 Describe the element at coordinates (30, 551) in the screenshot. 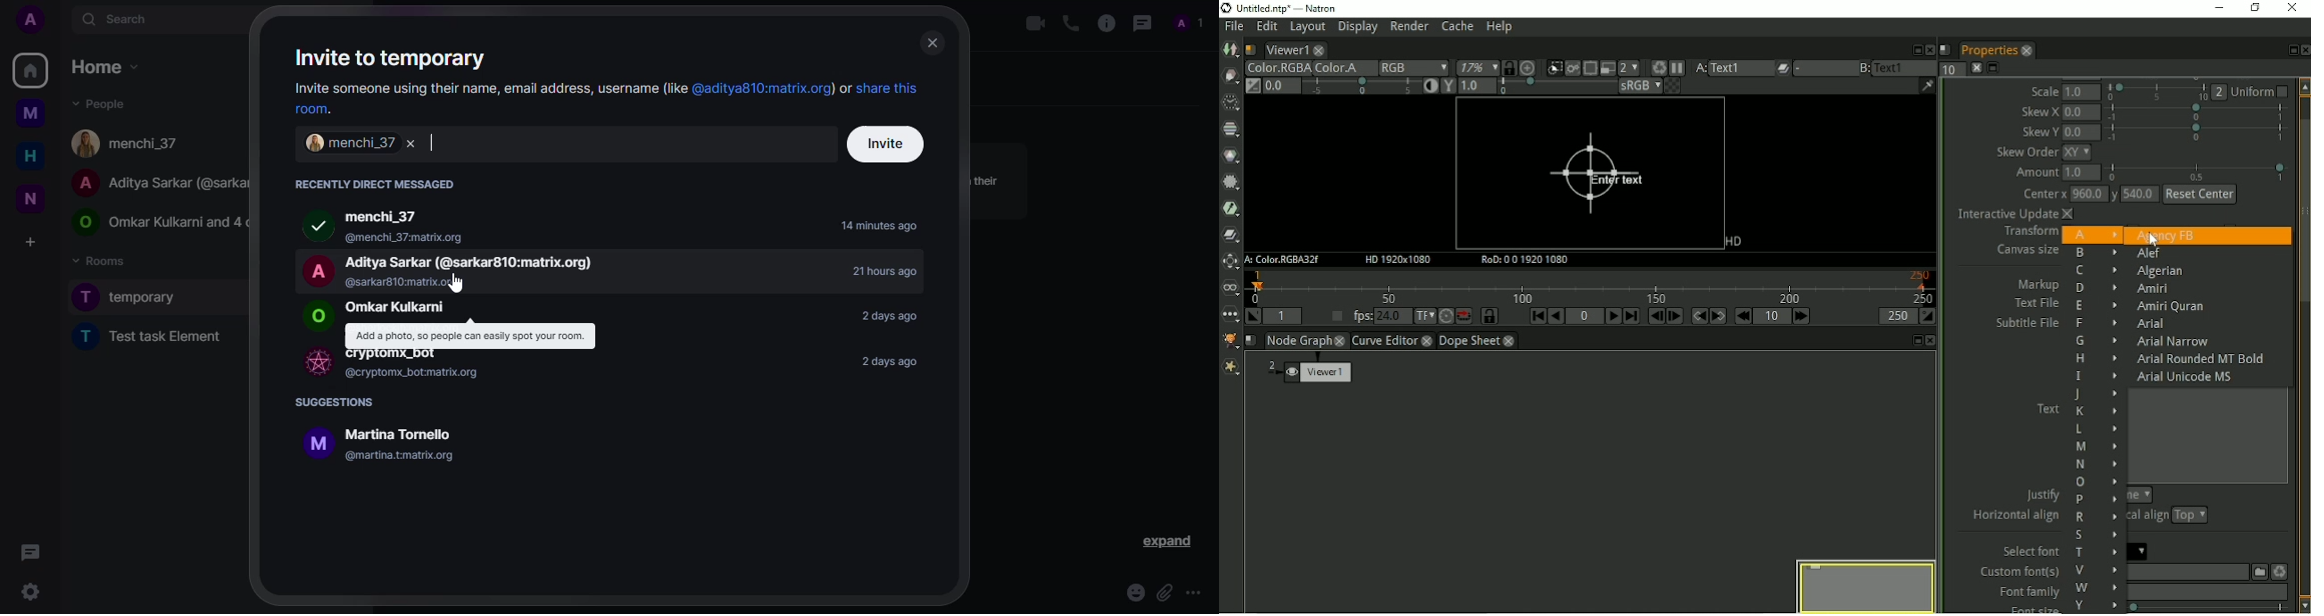

I see `` at that location.